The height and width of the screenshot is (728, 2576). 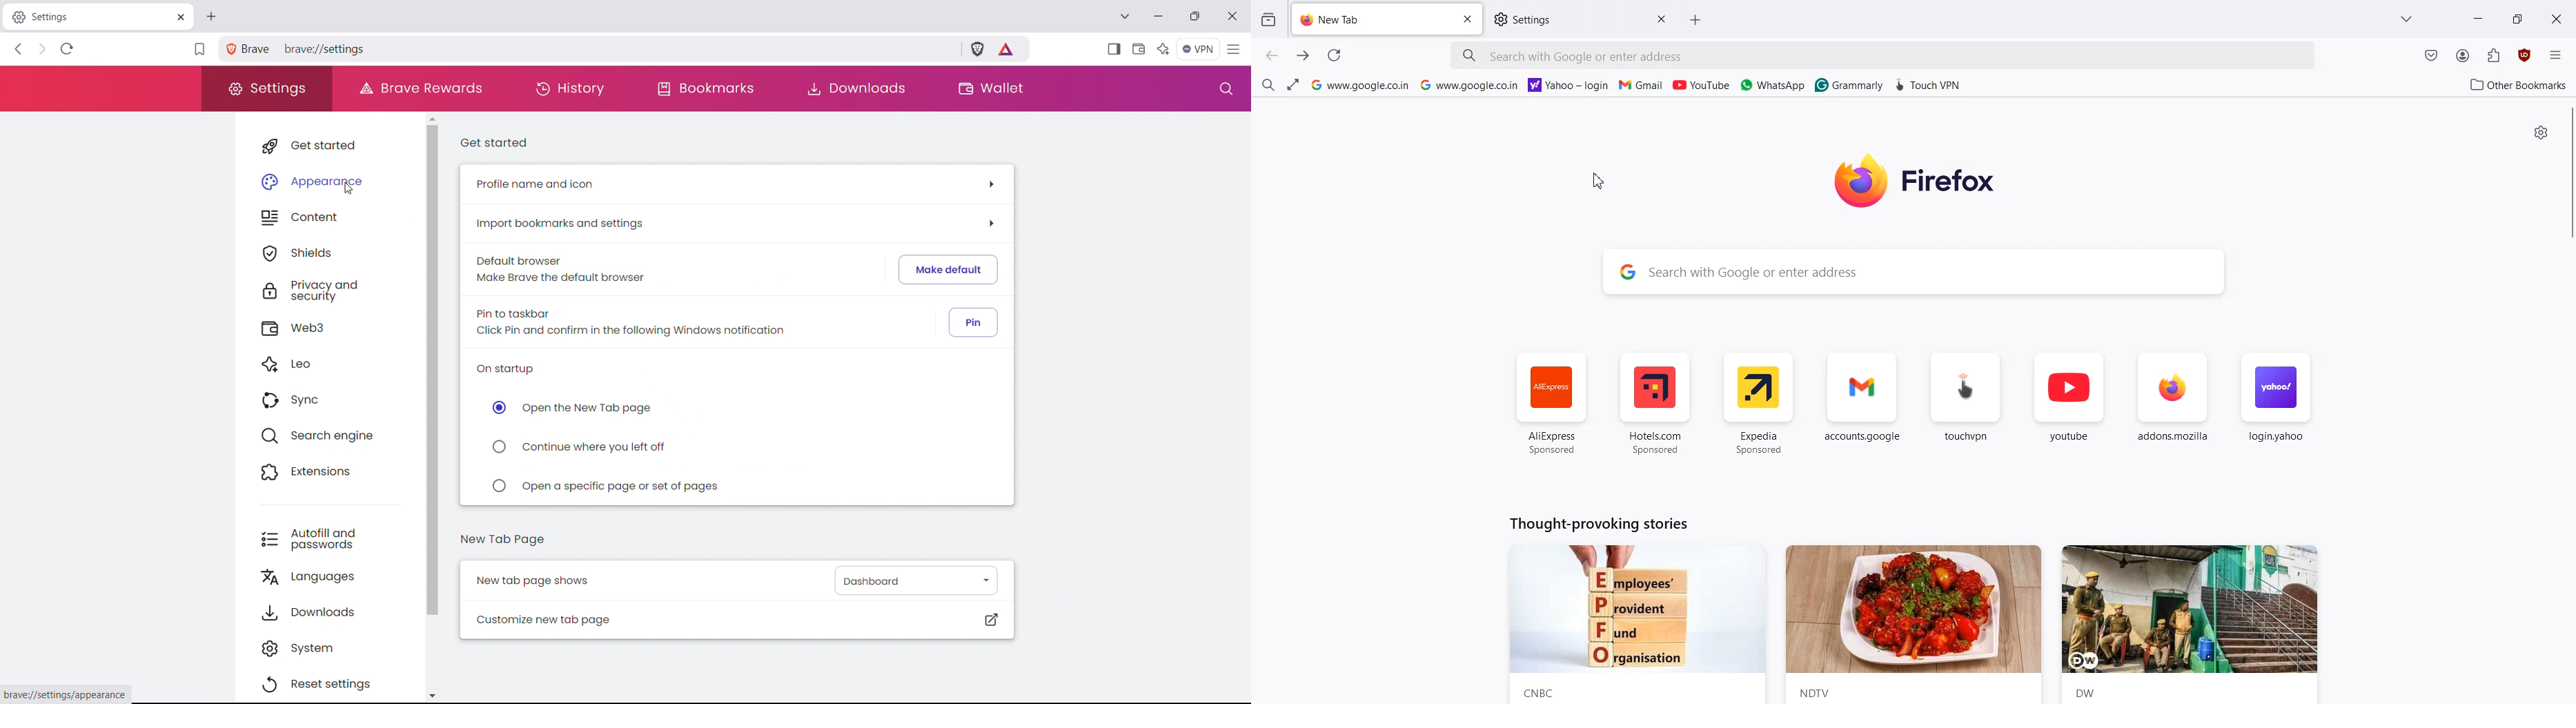 What do you see at coordinates (1701, 85) in the screenshot?
I see `Youtube Bookmark` at bounding box center [1701, 85].